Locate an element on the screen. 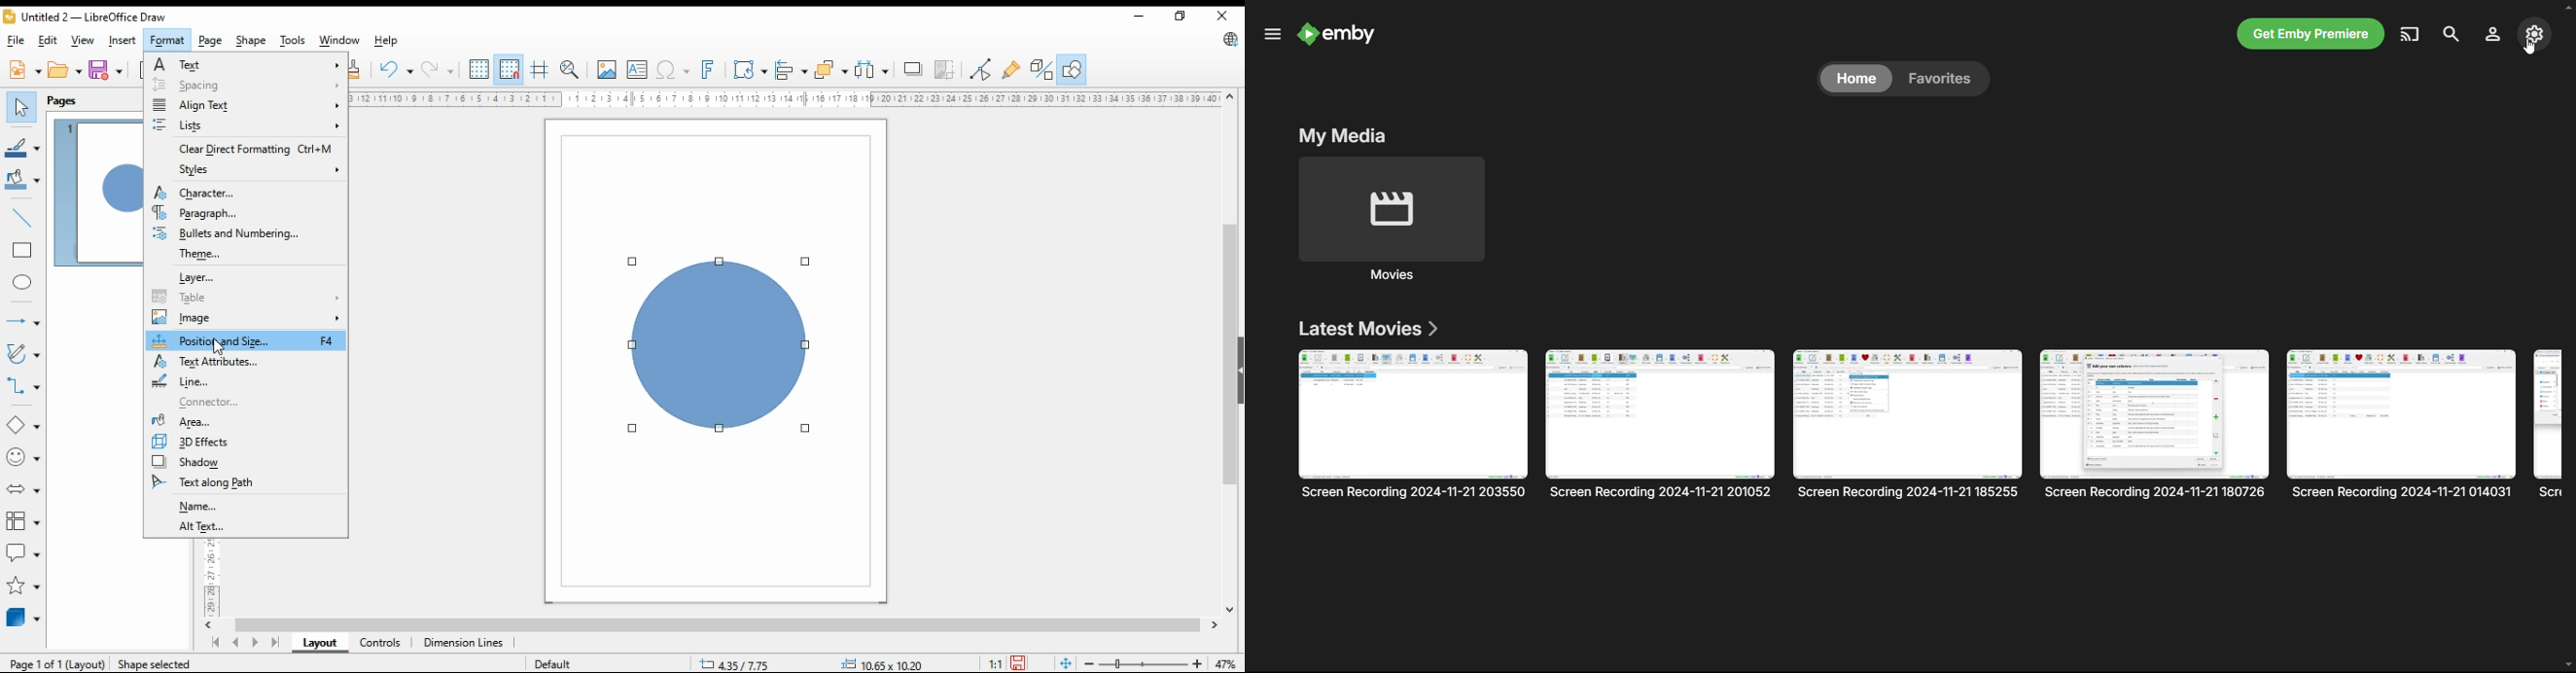 This screenshot has height=700, width=2576. insert image is located at coordinates (607, 69).